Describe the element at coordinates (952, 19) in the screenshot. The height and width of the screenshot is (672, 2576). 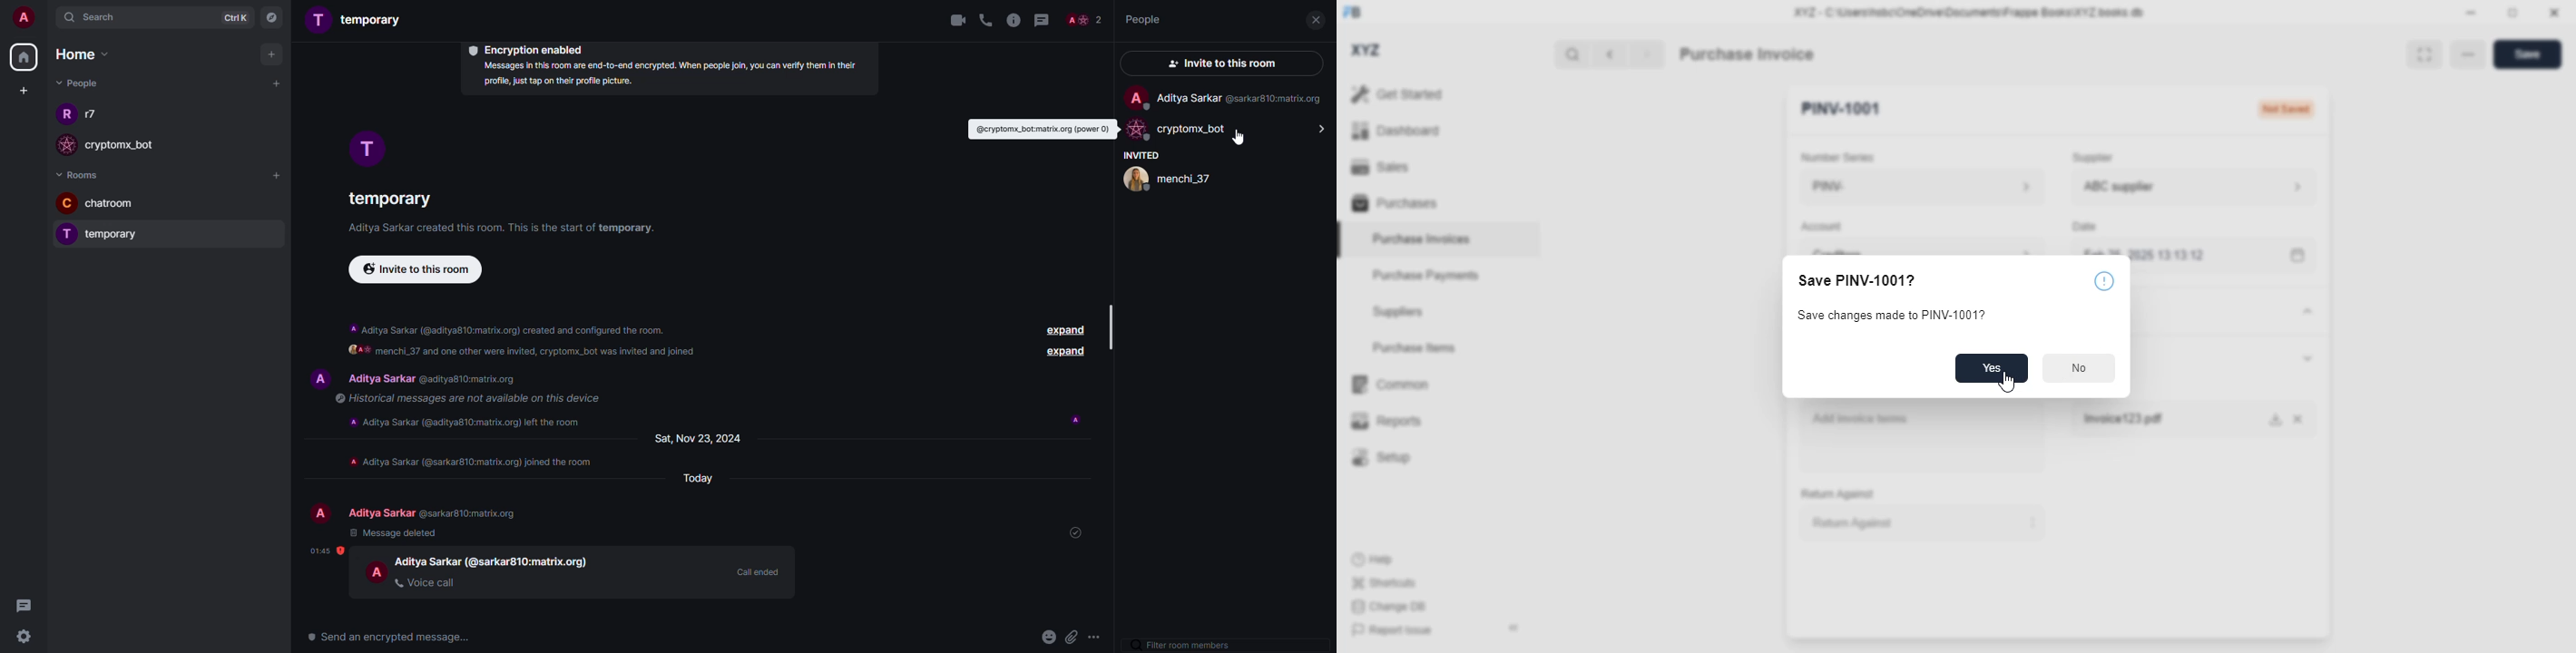
I see `video call` at that location.